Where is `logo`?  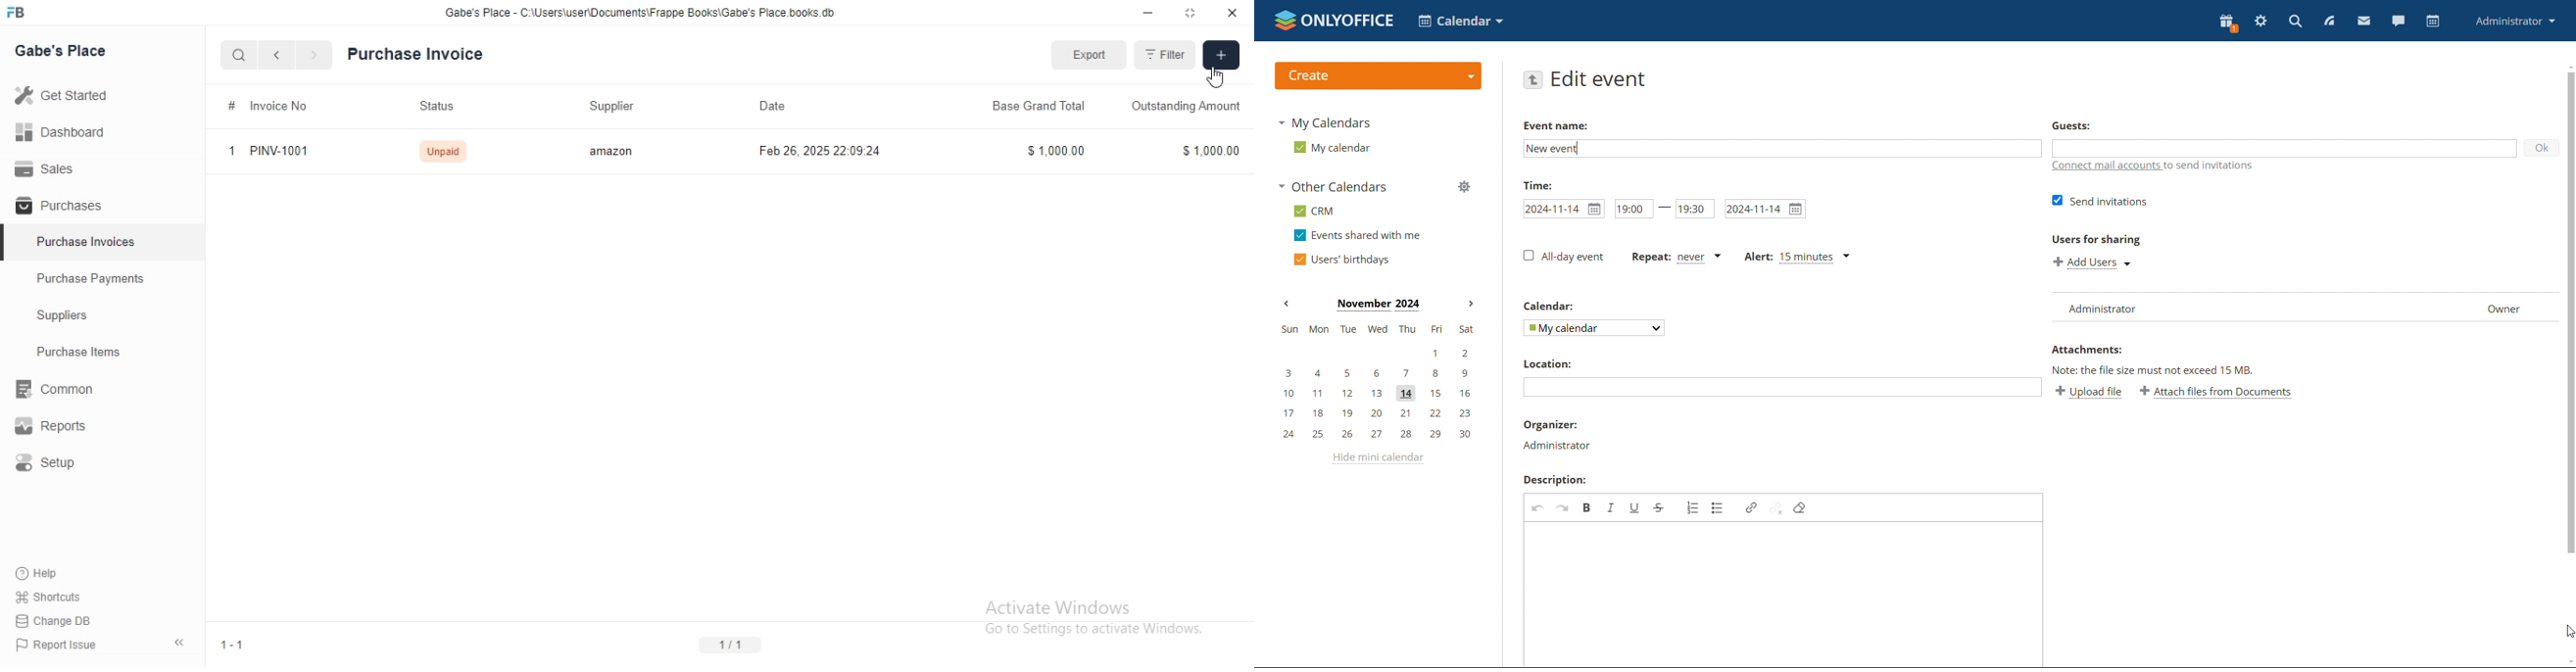 logo is located at coordinates (1334, 21).